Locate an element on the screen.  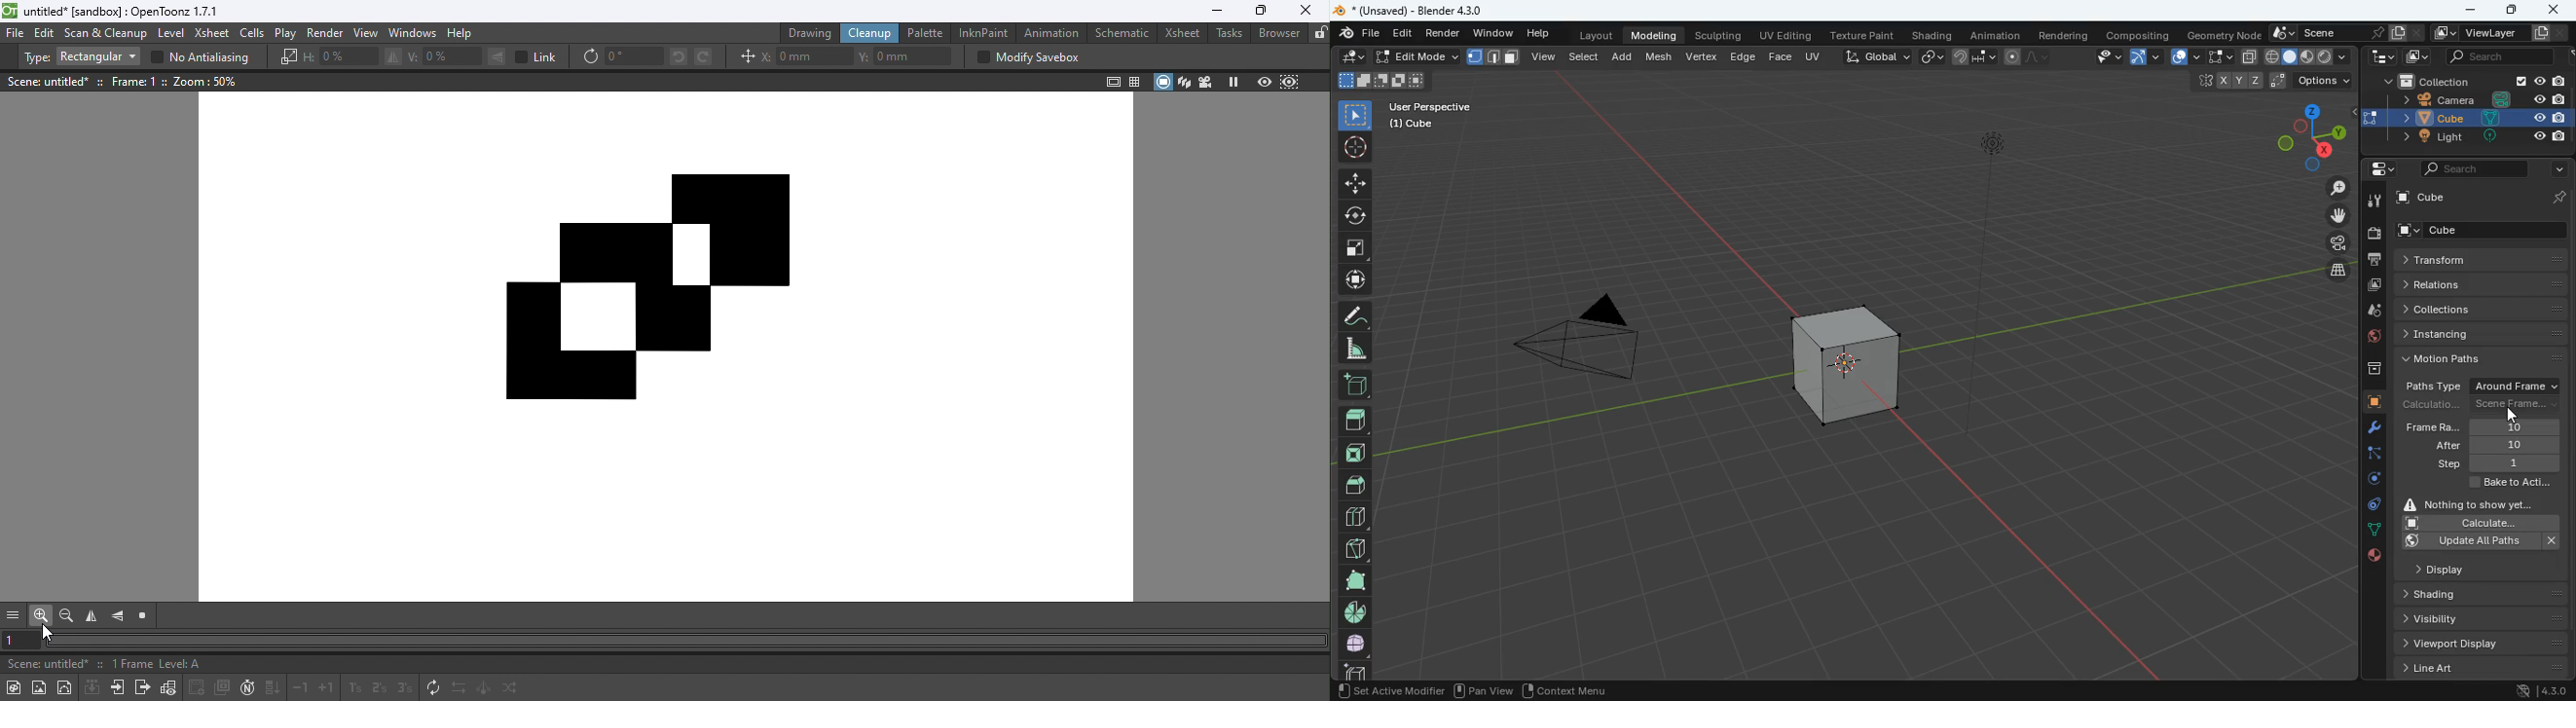
pie is located at coordinates (1354, 612).